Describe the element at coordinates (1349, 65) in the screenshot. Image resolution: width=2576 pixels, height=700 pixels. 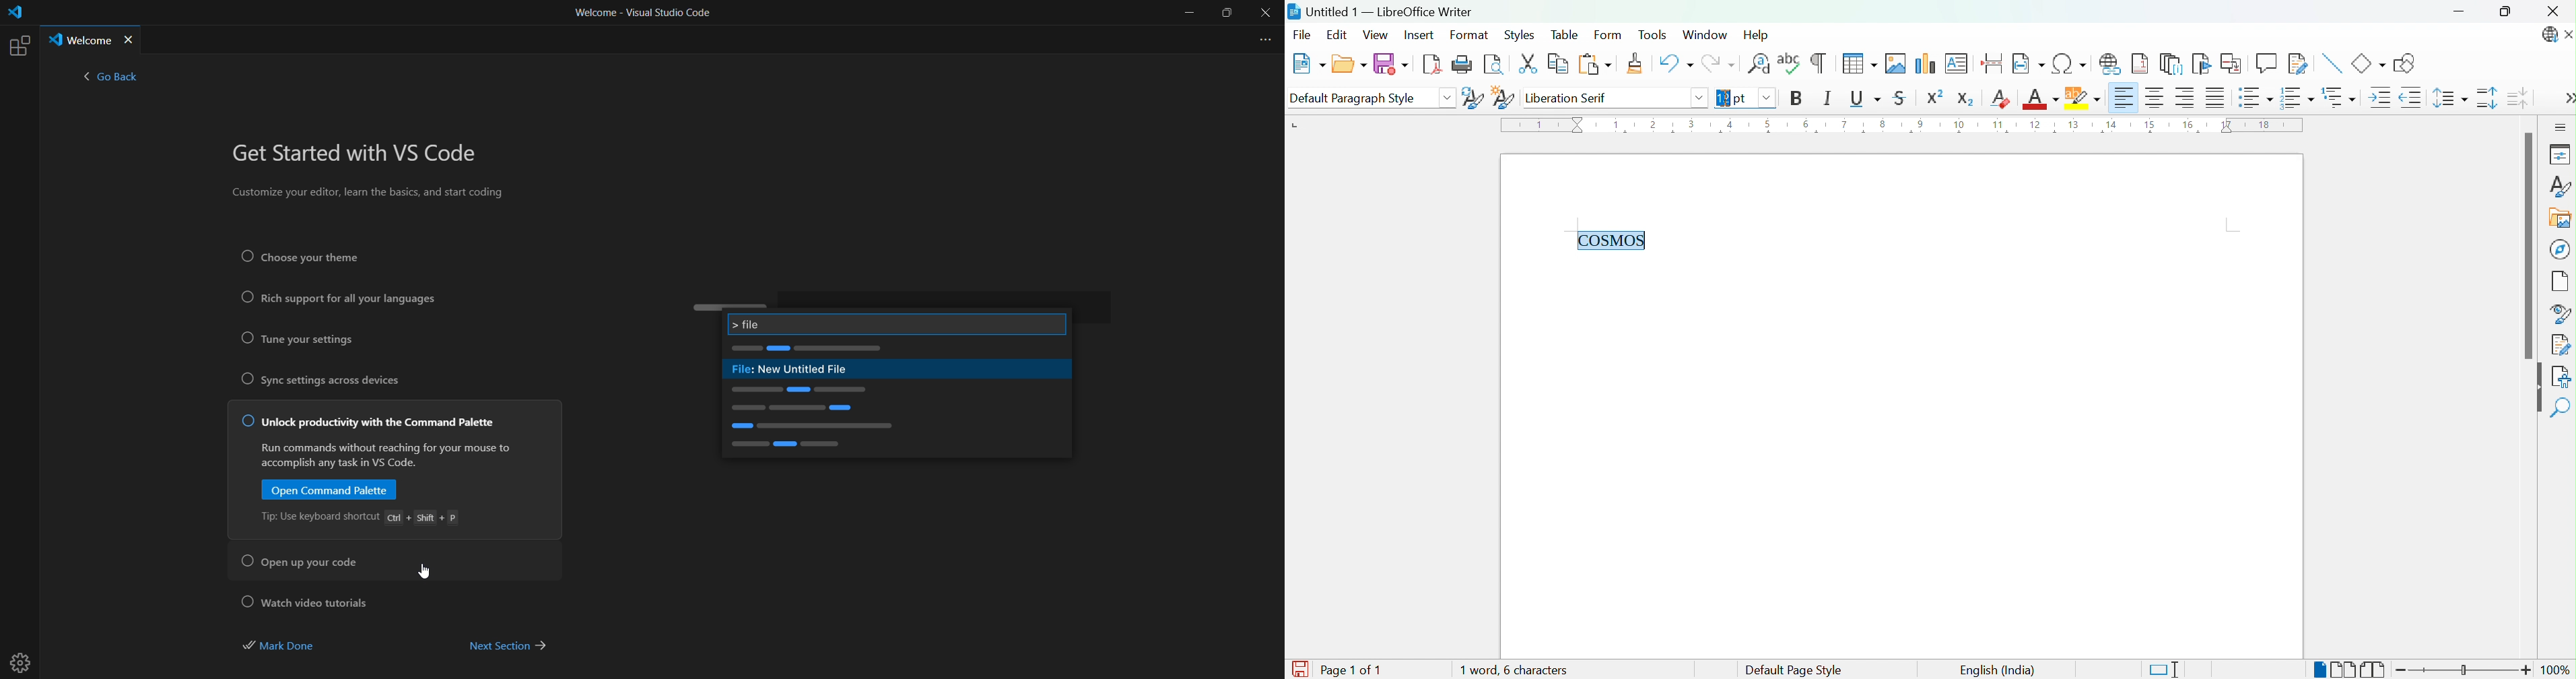
I see `Open` at that location.